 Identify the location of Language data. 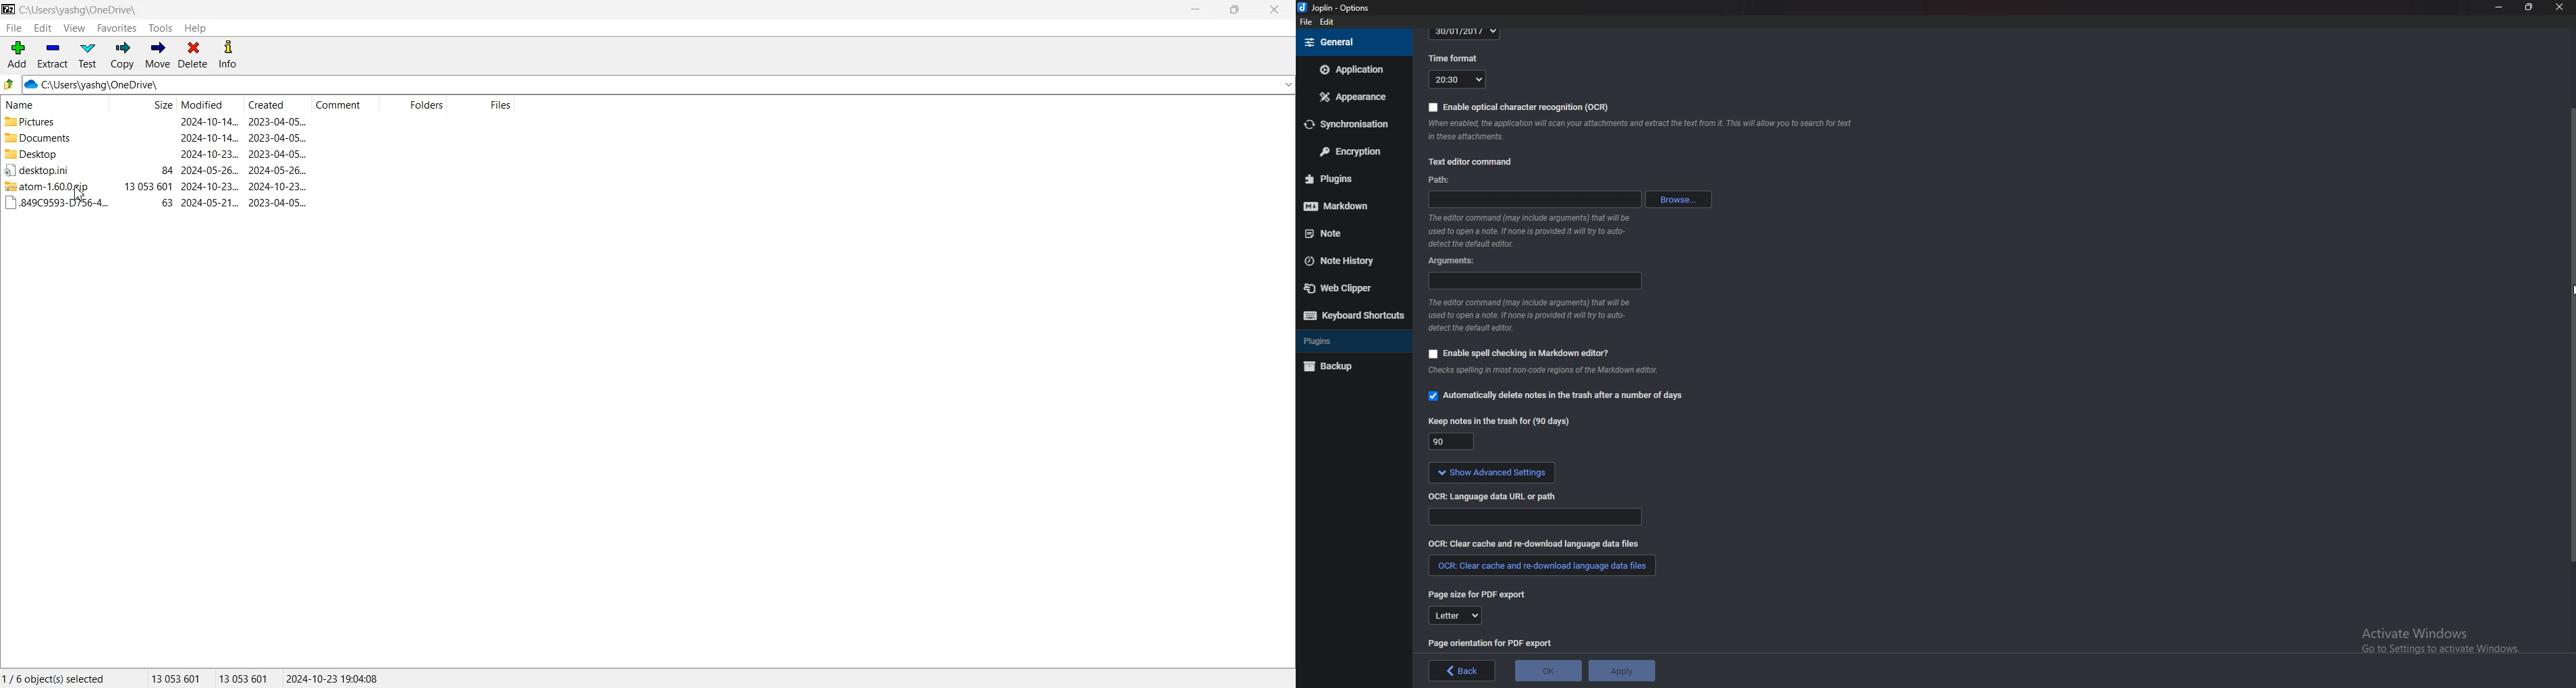
(1537, 517).